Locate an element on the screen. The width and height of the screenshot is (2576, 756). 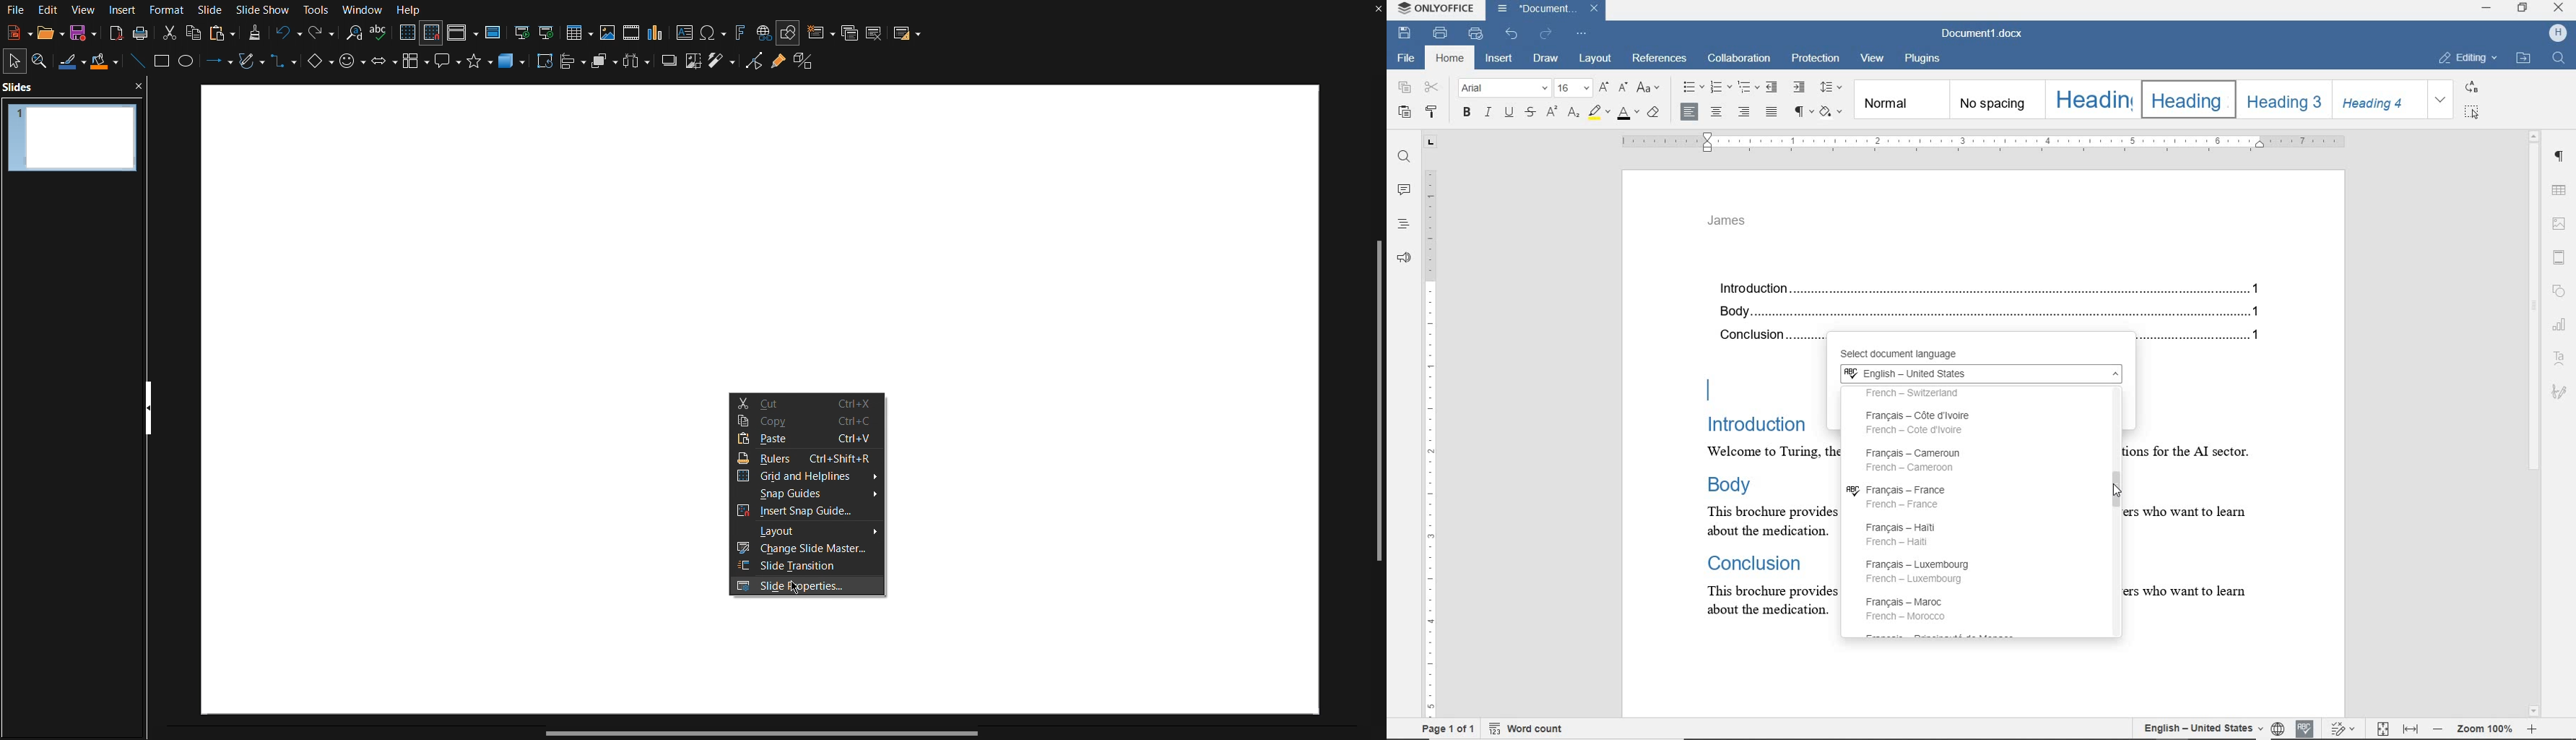
Symbol Shapes is located at coordinates (352, 66).